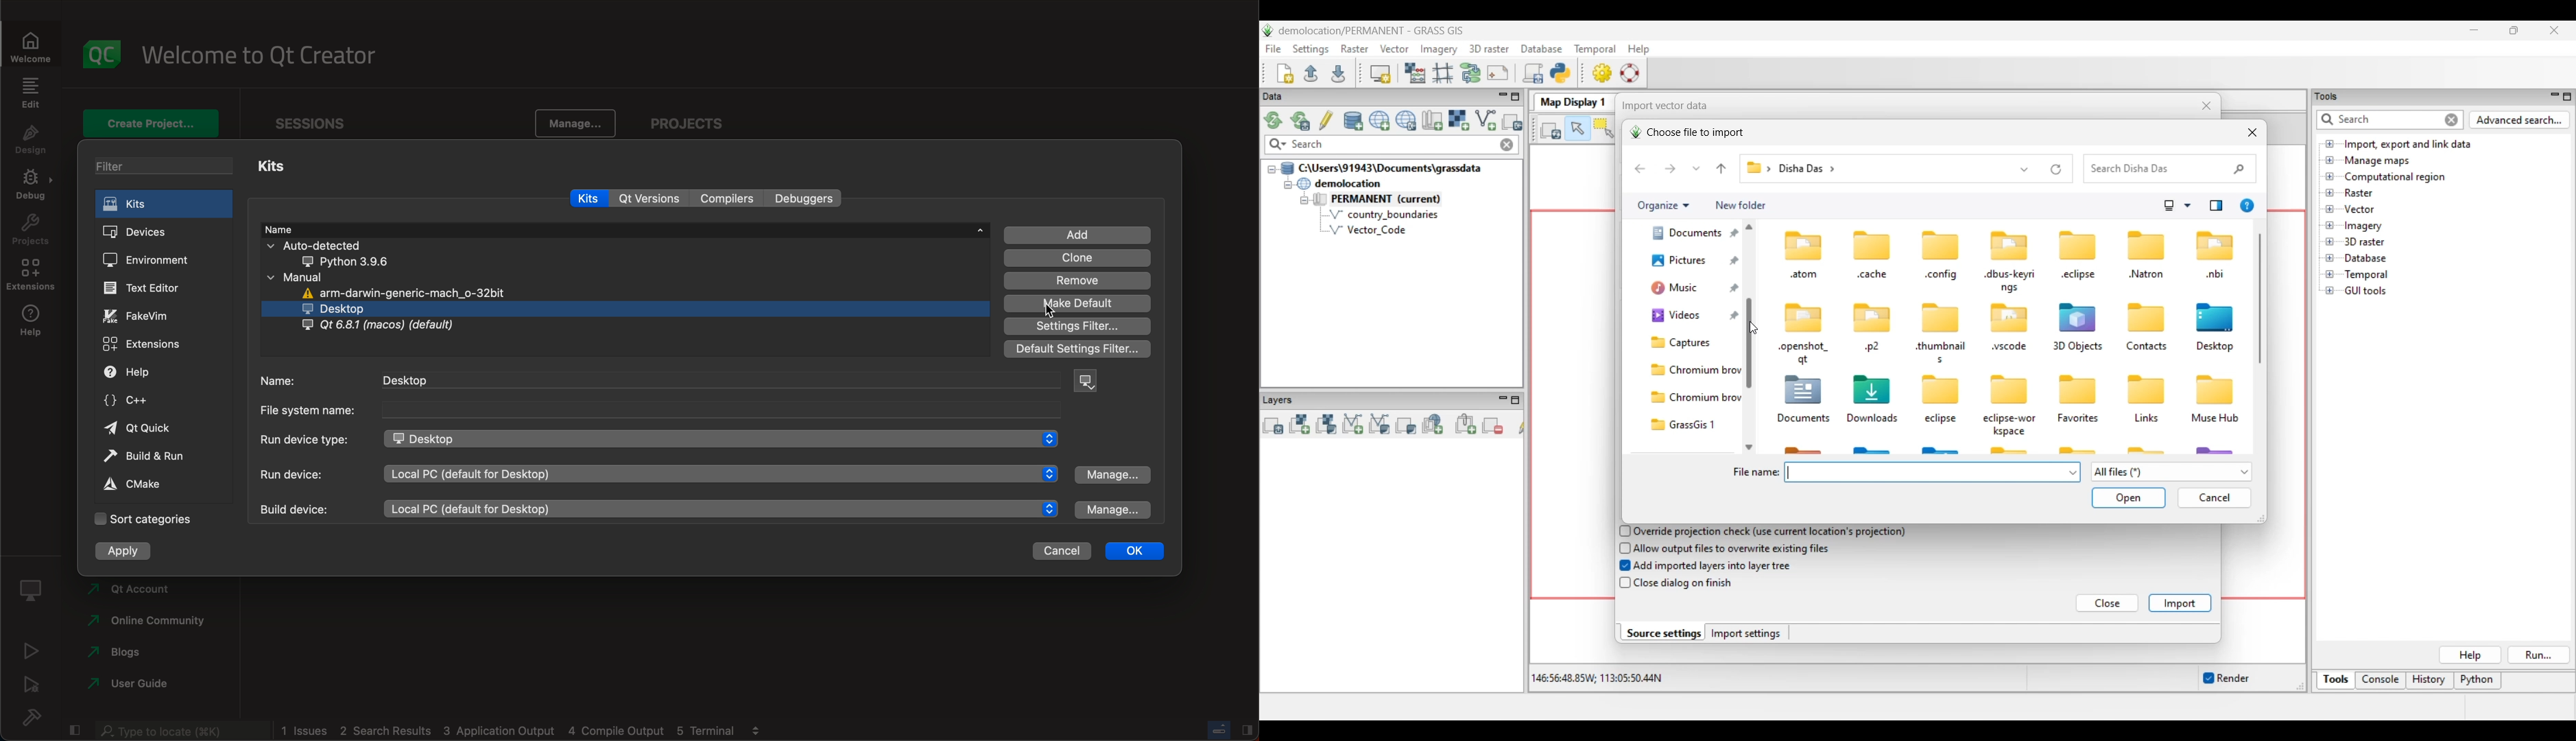 This screenshot has height=756, width=2576. What do you see at coordinates (2073, 473) in the screenshot?
I see `File name options` at bounding box center [2073, 473].